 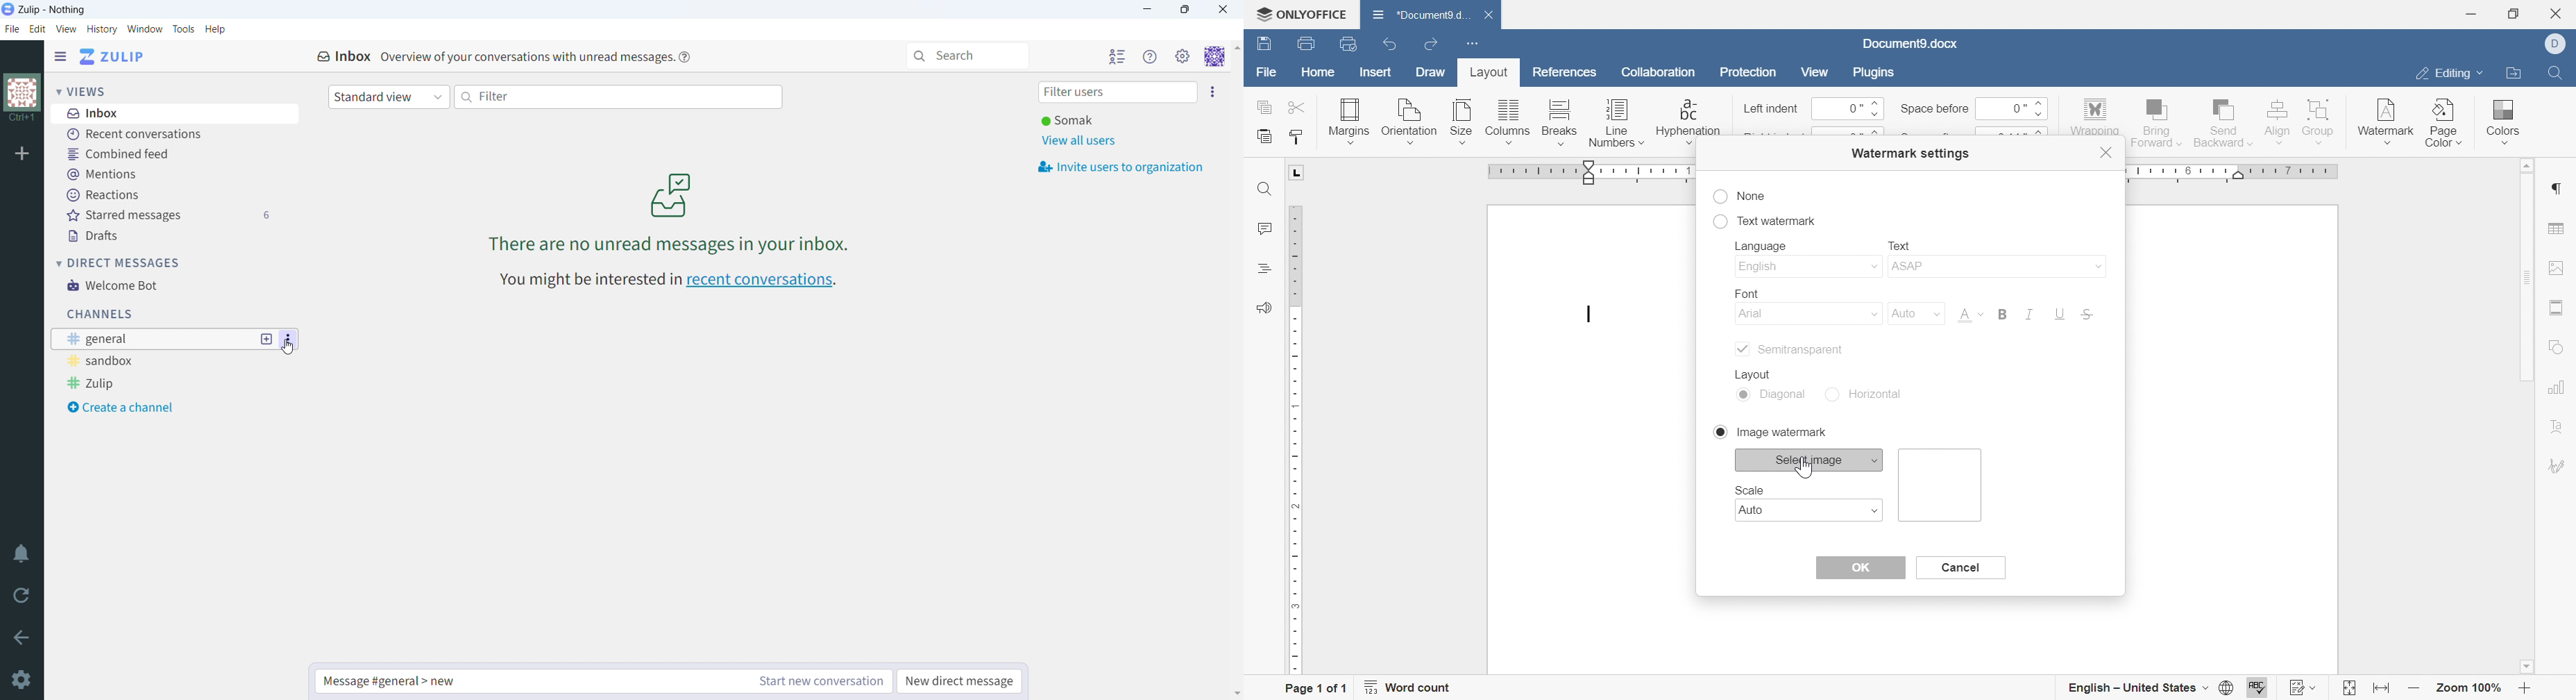 I want to click on english - united states, so click(x=2137, y=688).